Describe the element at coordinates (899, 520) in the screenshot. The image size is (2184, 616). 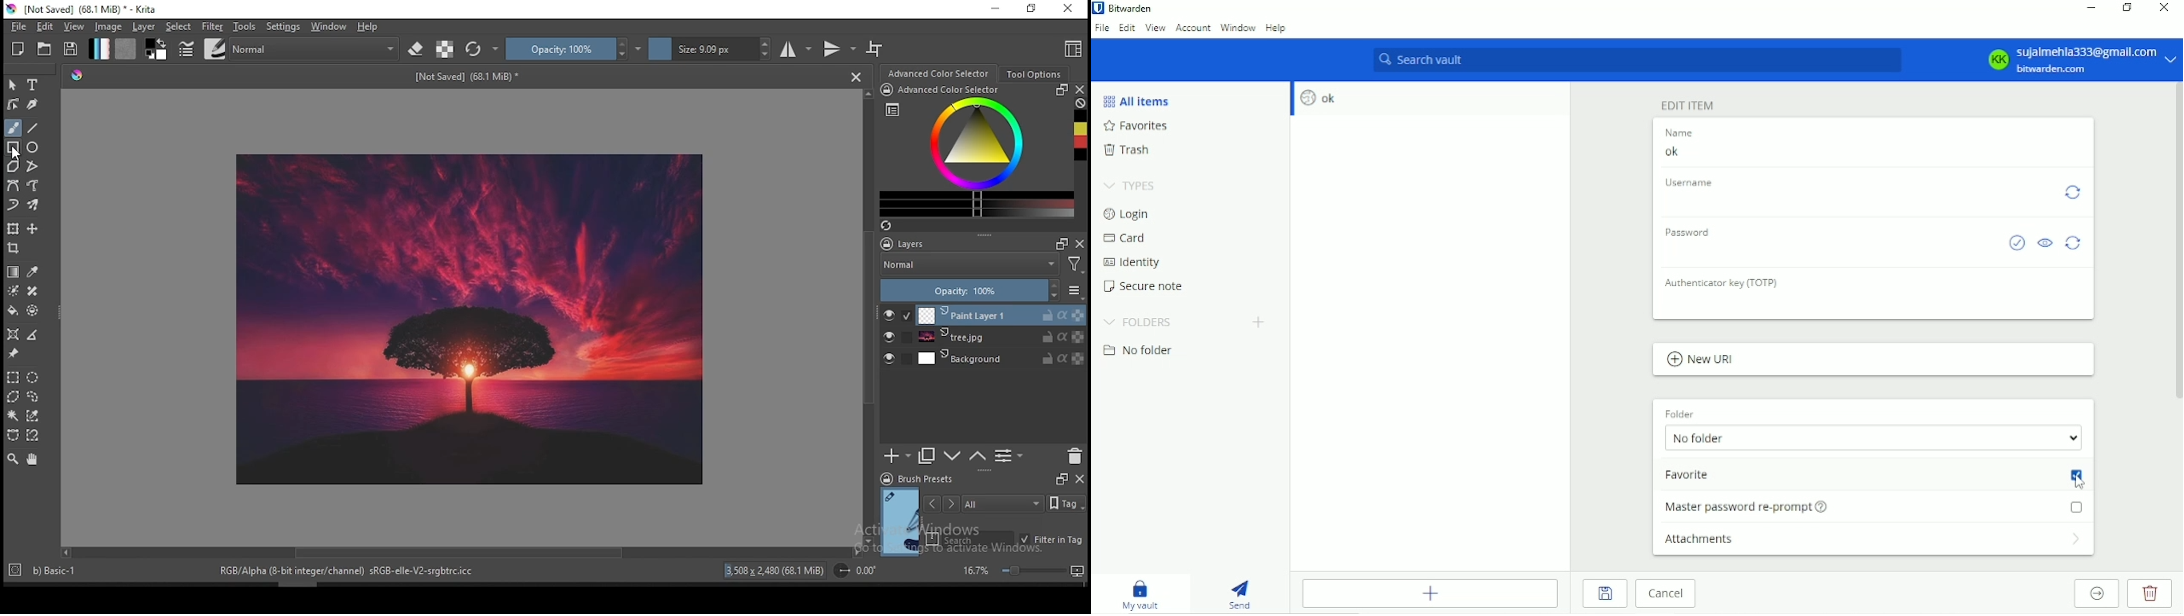
I see `preview` at that location.